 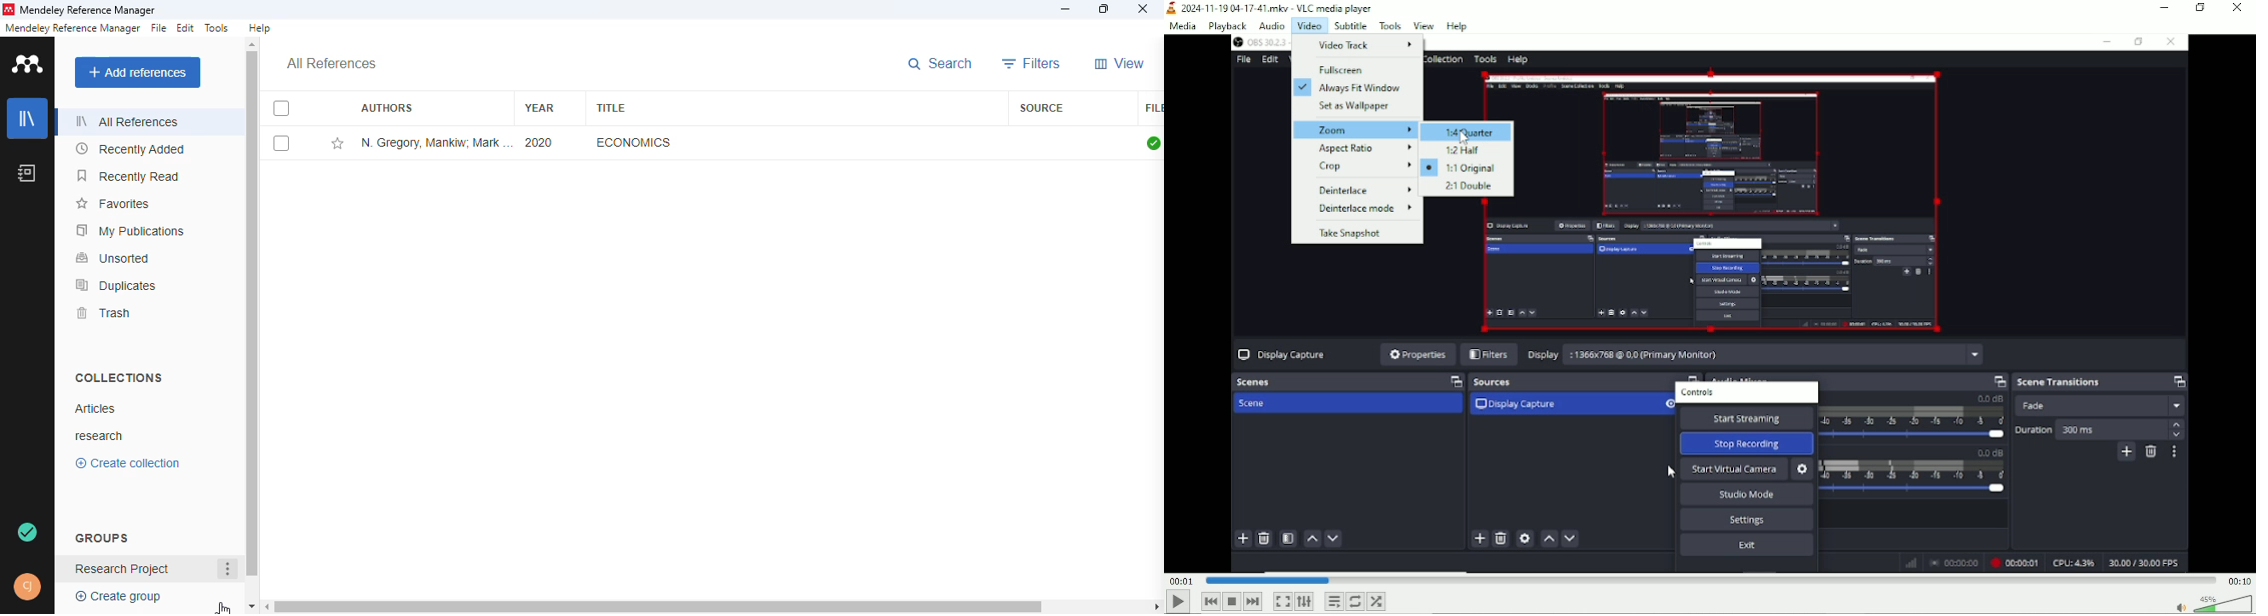 I want to click on library, so click(x=27, y=118).